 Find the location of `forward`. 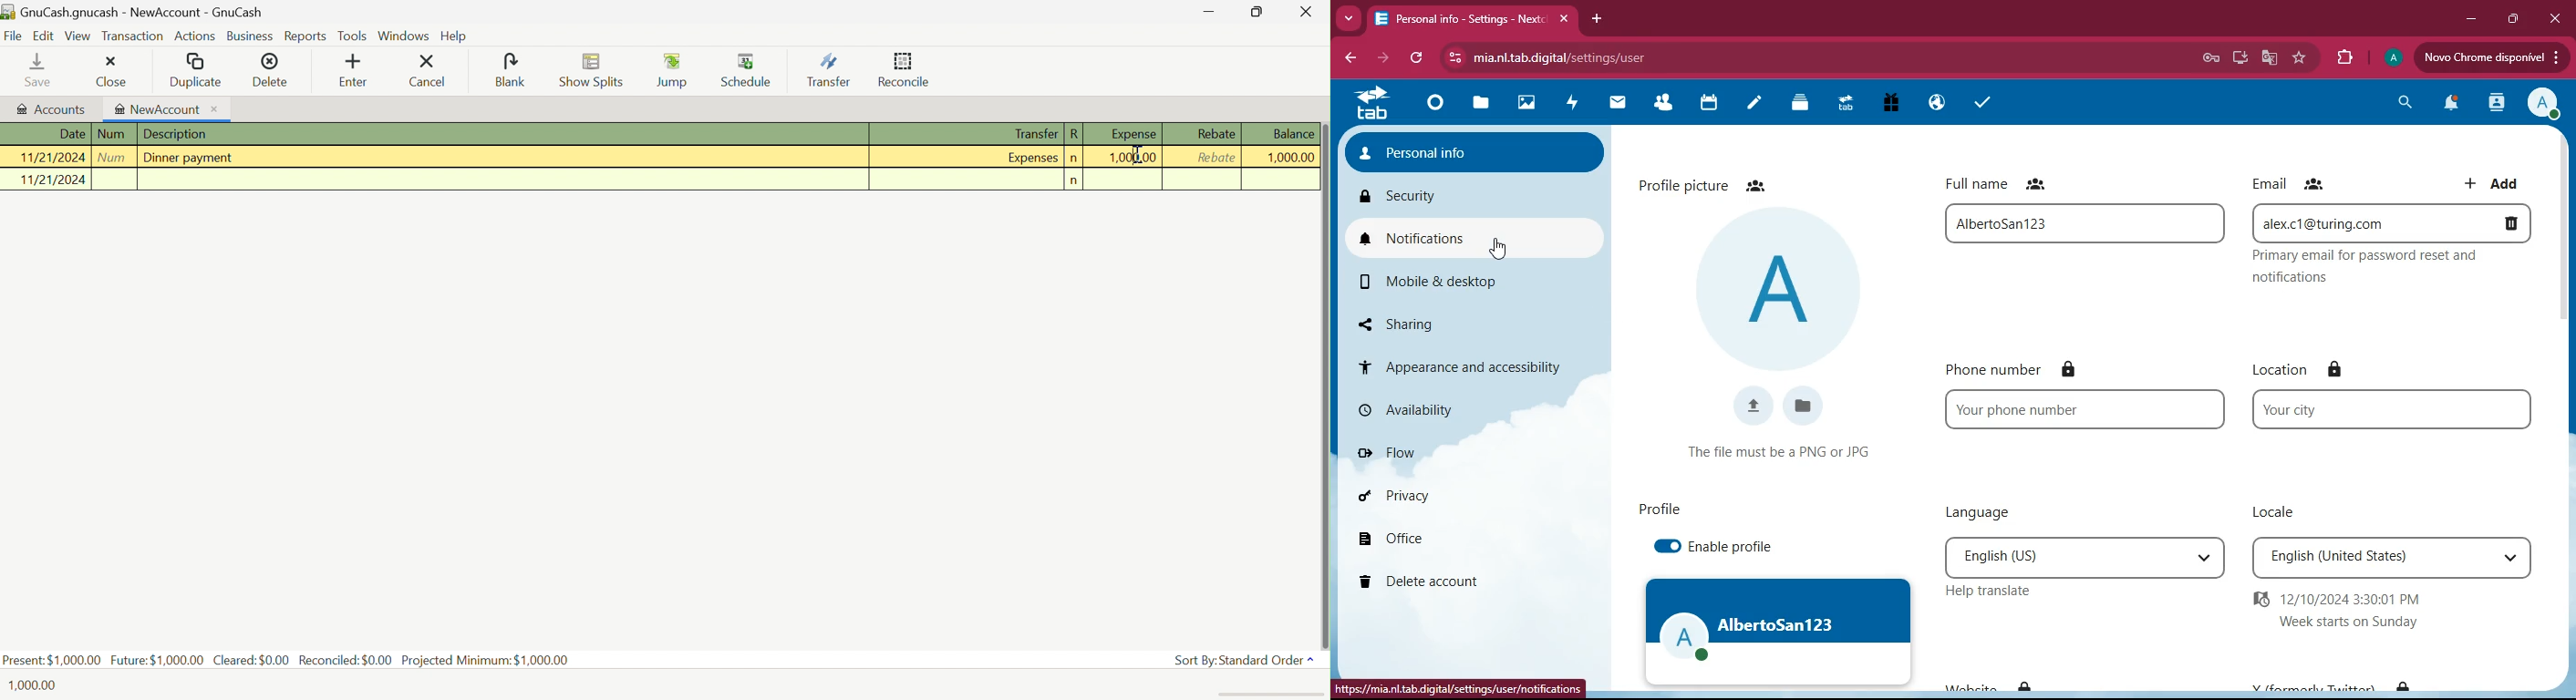

forward is located at coordinates (1385, 59).